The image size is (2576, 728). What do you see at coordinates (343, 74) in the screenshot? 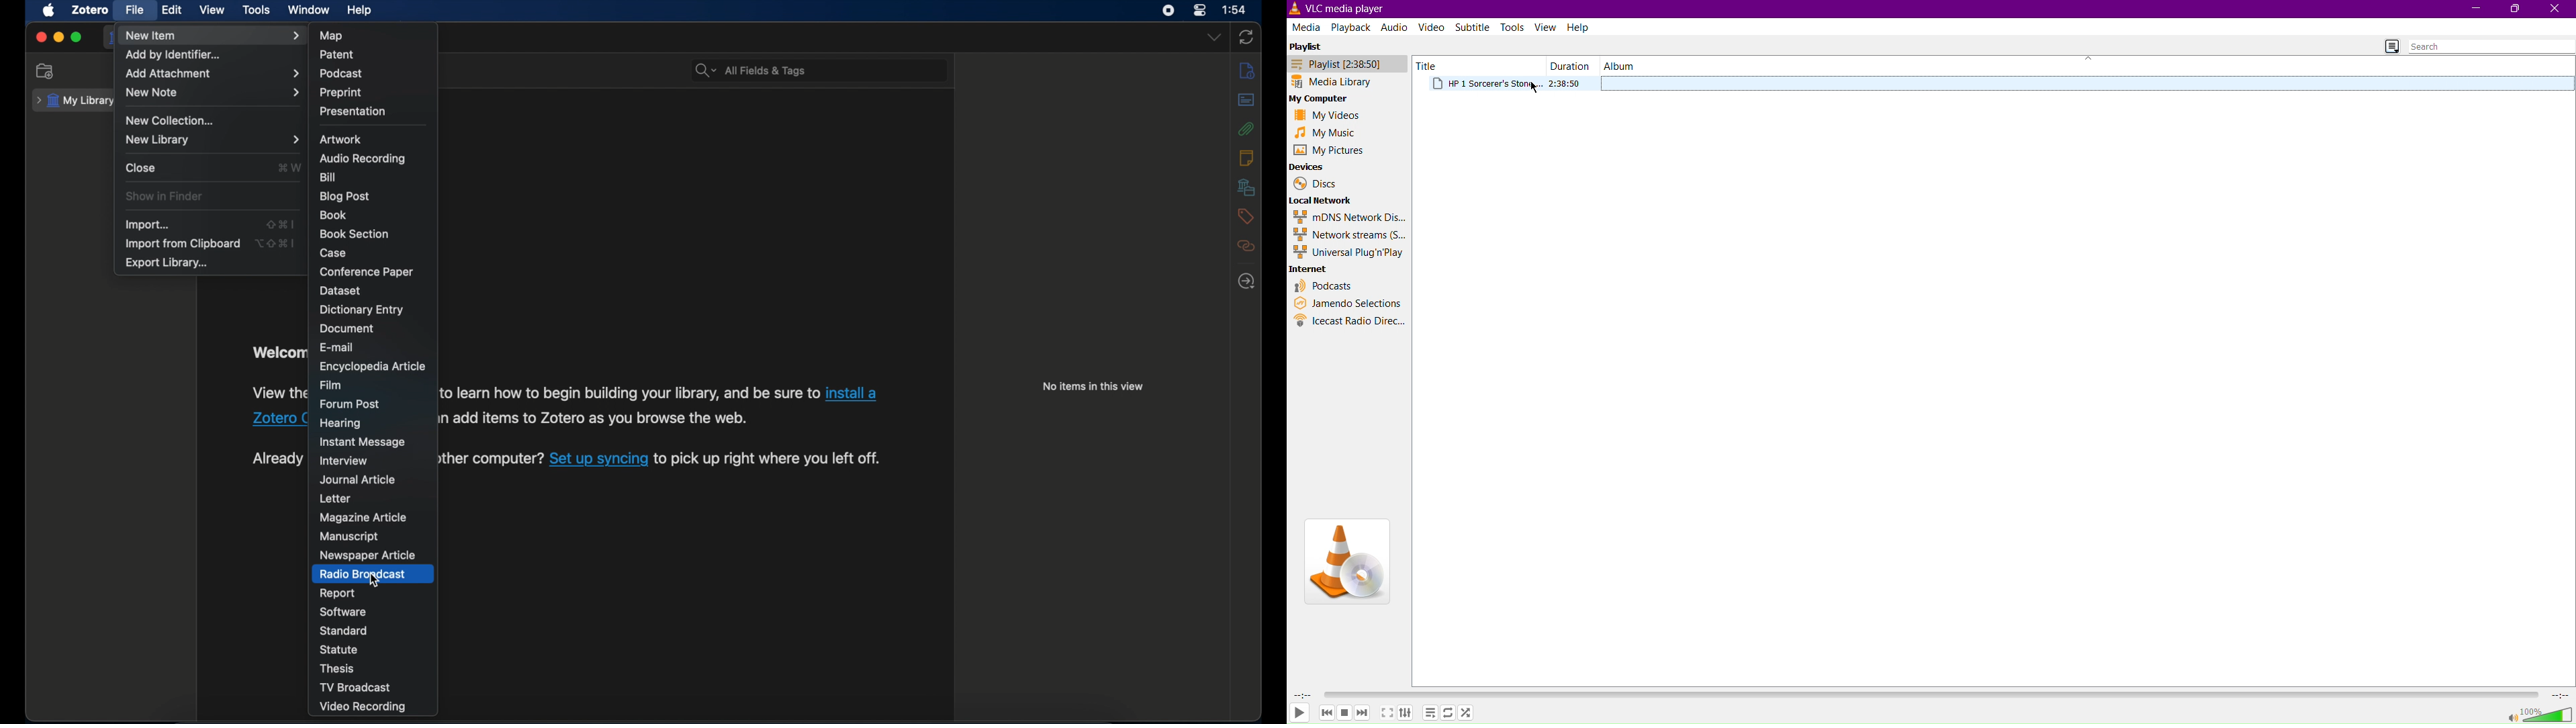
I see `podcast` at bounding box center [343, 74].